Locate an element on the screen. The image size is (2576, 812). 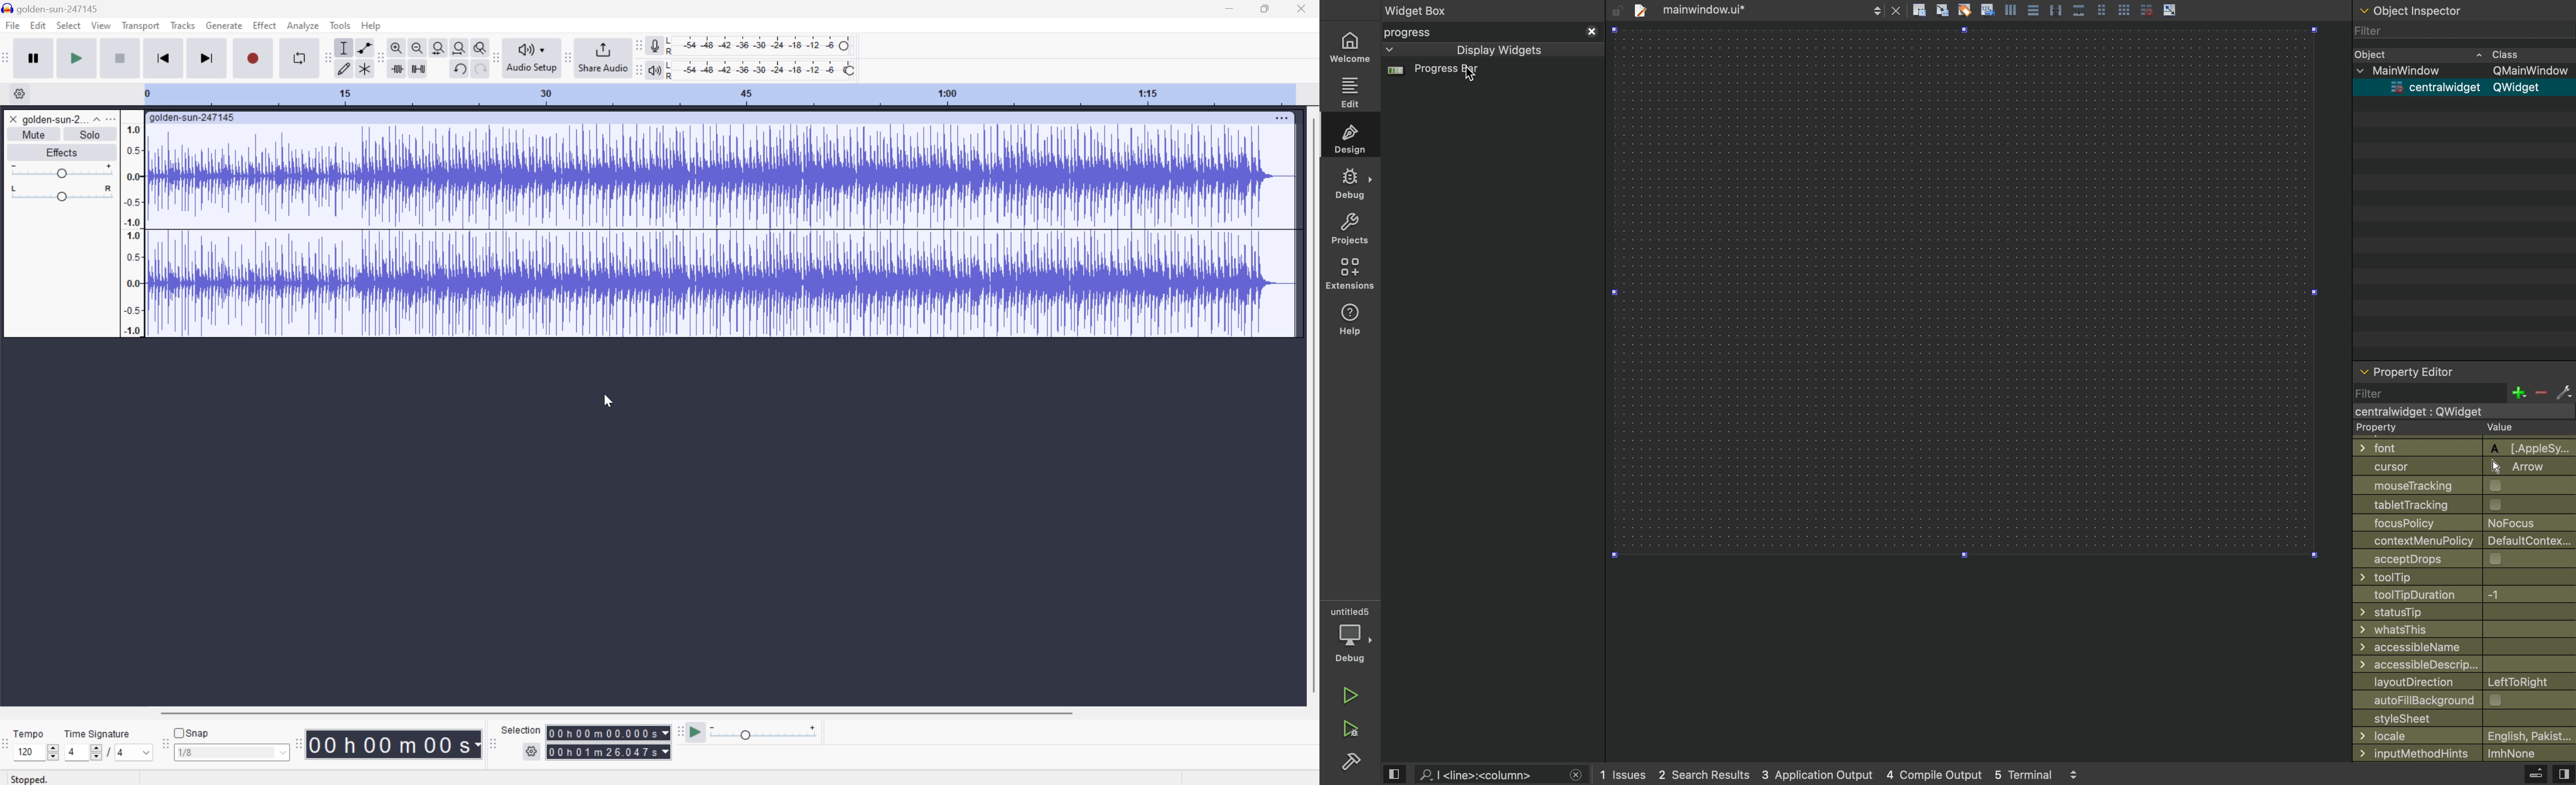
Stopped is located at coordinates (30, 778).